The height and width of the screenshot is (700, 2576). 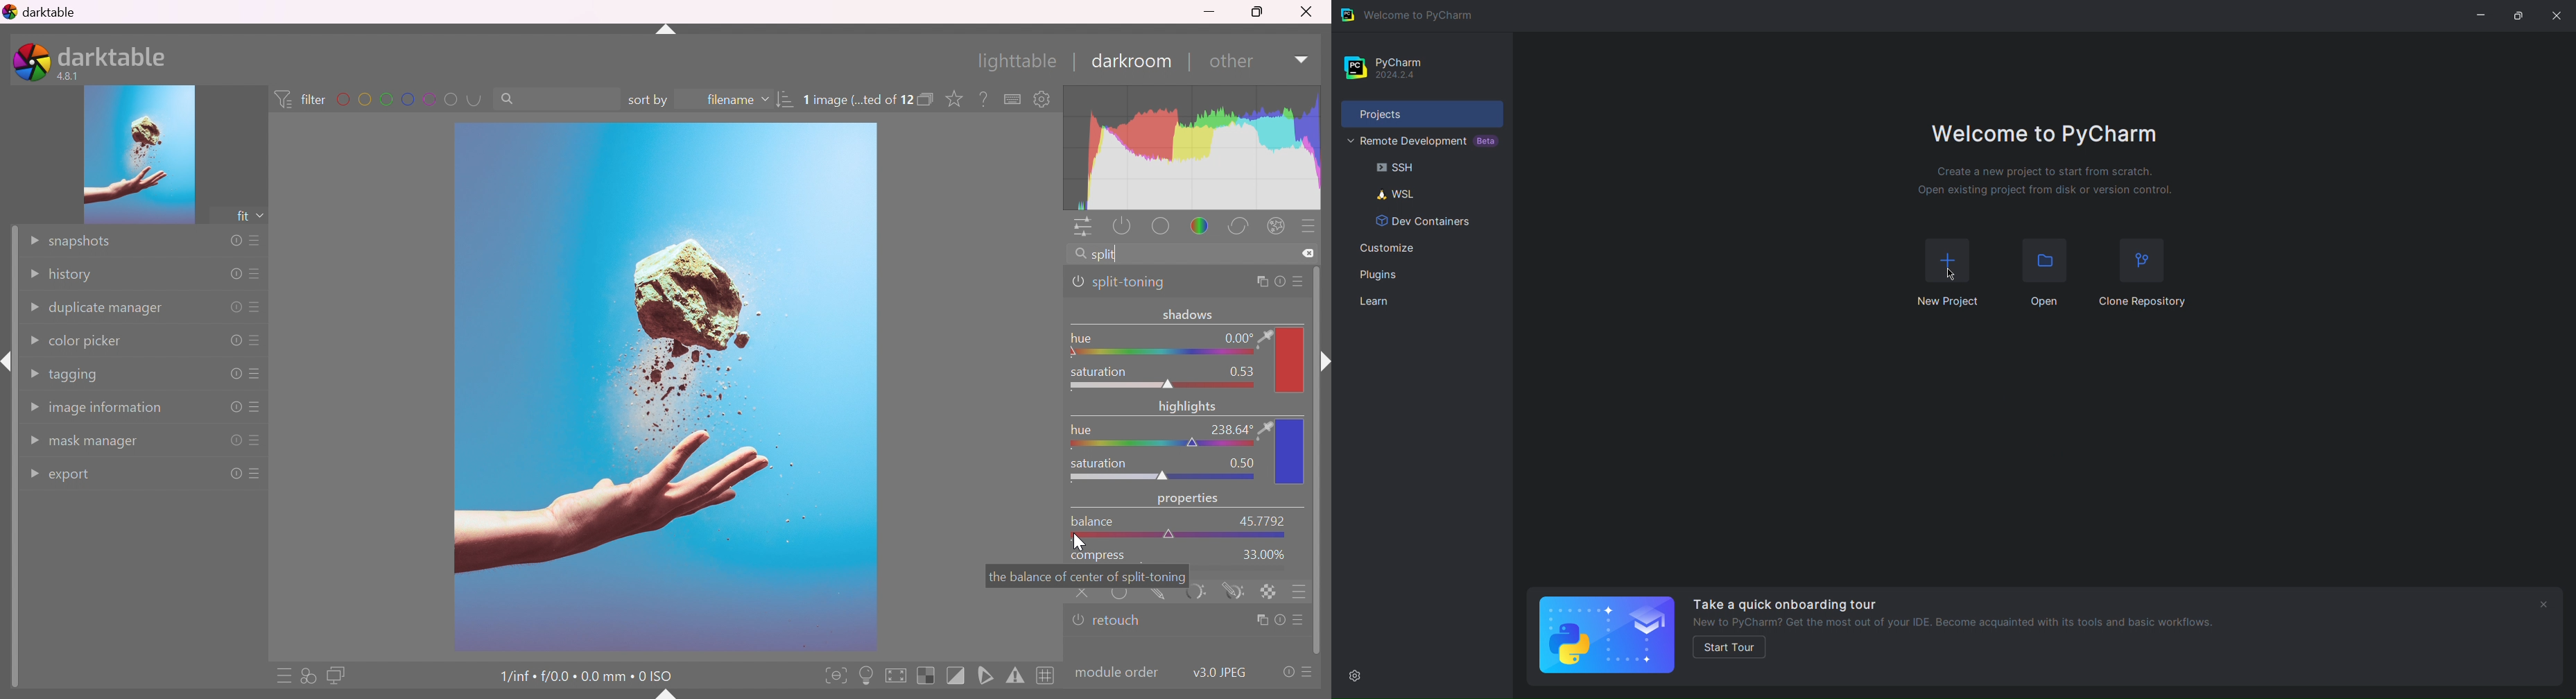 I want to click on 1 image (...ted of 12, so click(x=859, y=101).